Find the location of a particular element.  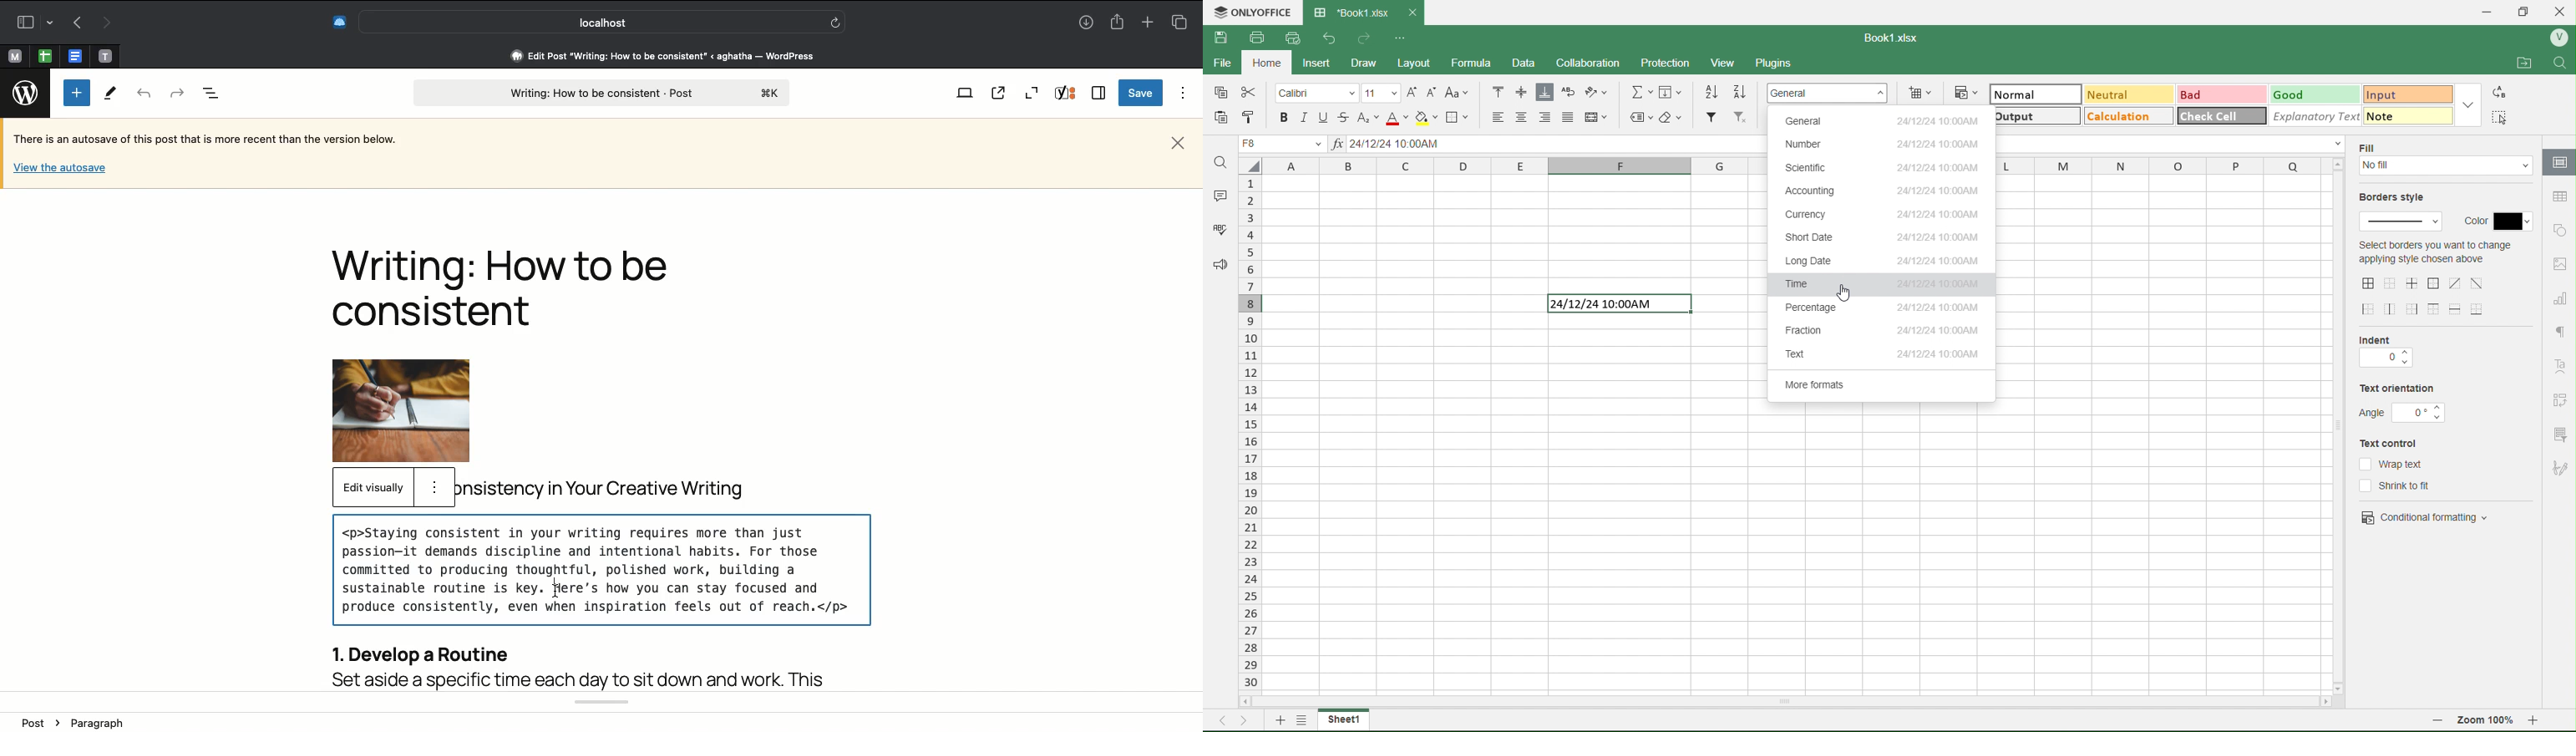

Title is located at coordinates (509, 287).